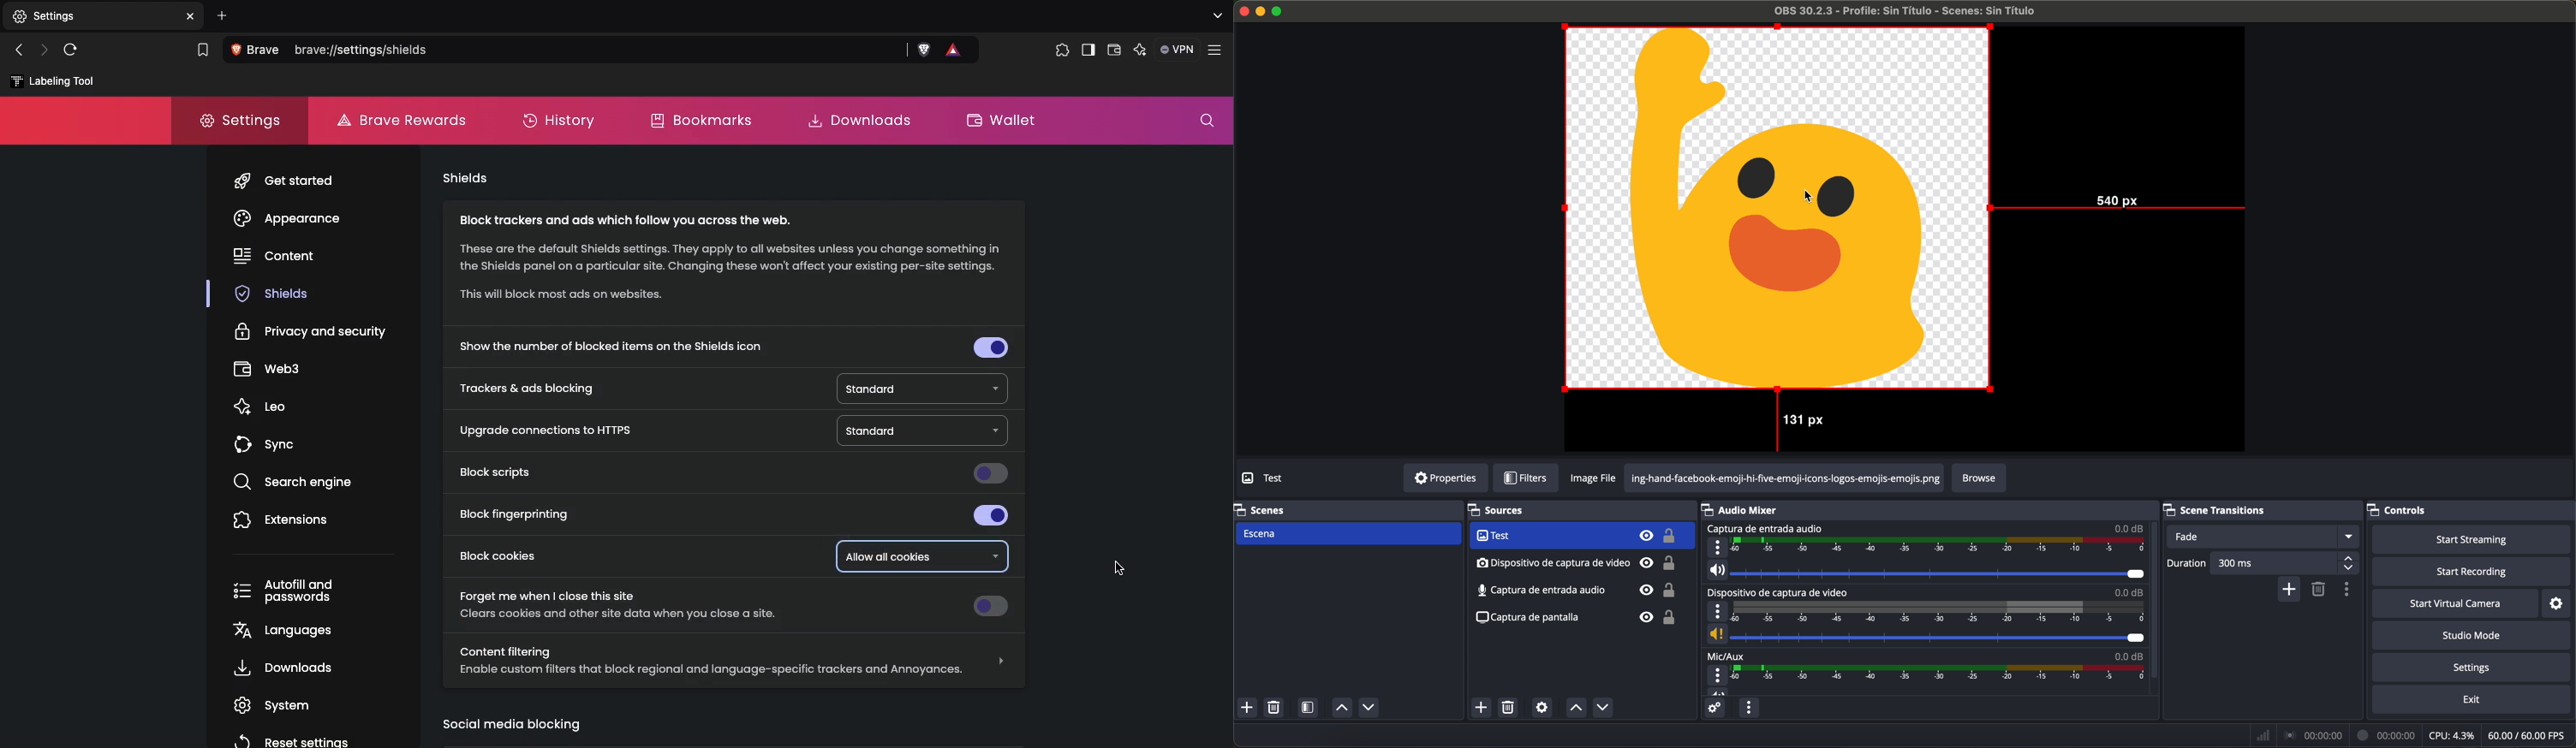 Image resolution: width=2576 pixels, height=756 pixels. I want to click on timeline, so click(1942, 673).